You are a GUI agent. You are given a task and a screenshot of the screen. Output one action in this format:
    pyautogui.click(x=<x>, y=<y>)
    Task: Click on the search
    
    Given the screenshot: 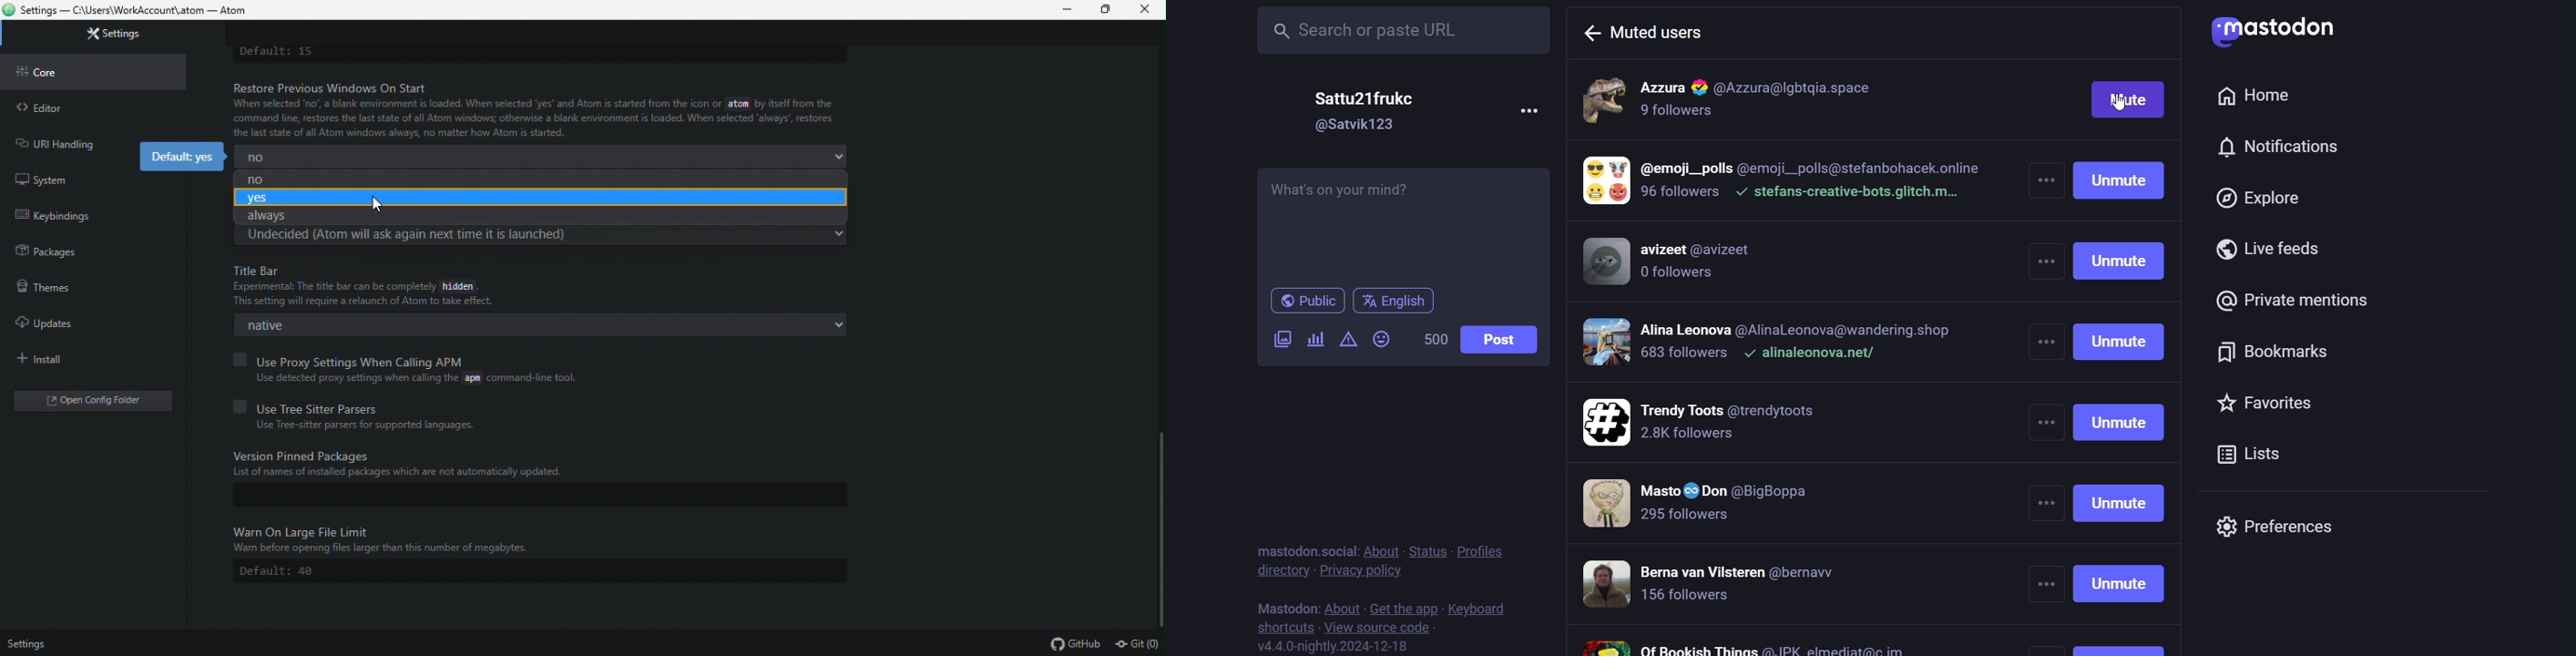 What is the action you would take?
    pyautogui.click(x=1399, y=30)
    